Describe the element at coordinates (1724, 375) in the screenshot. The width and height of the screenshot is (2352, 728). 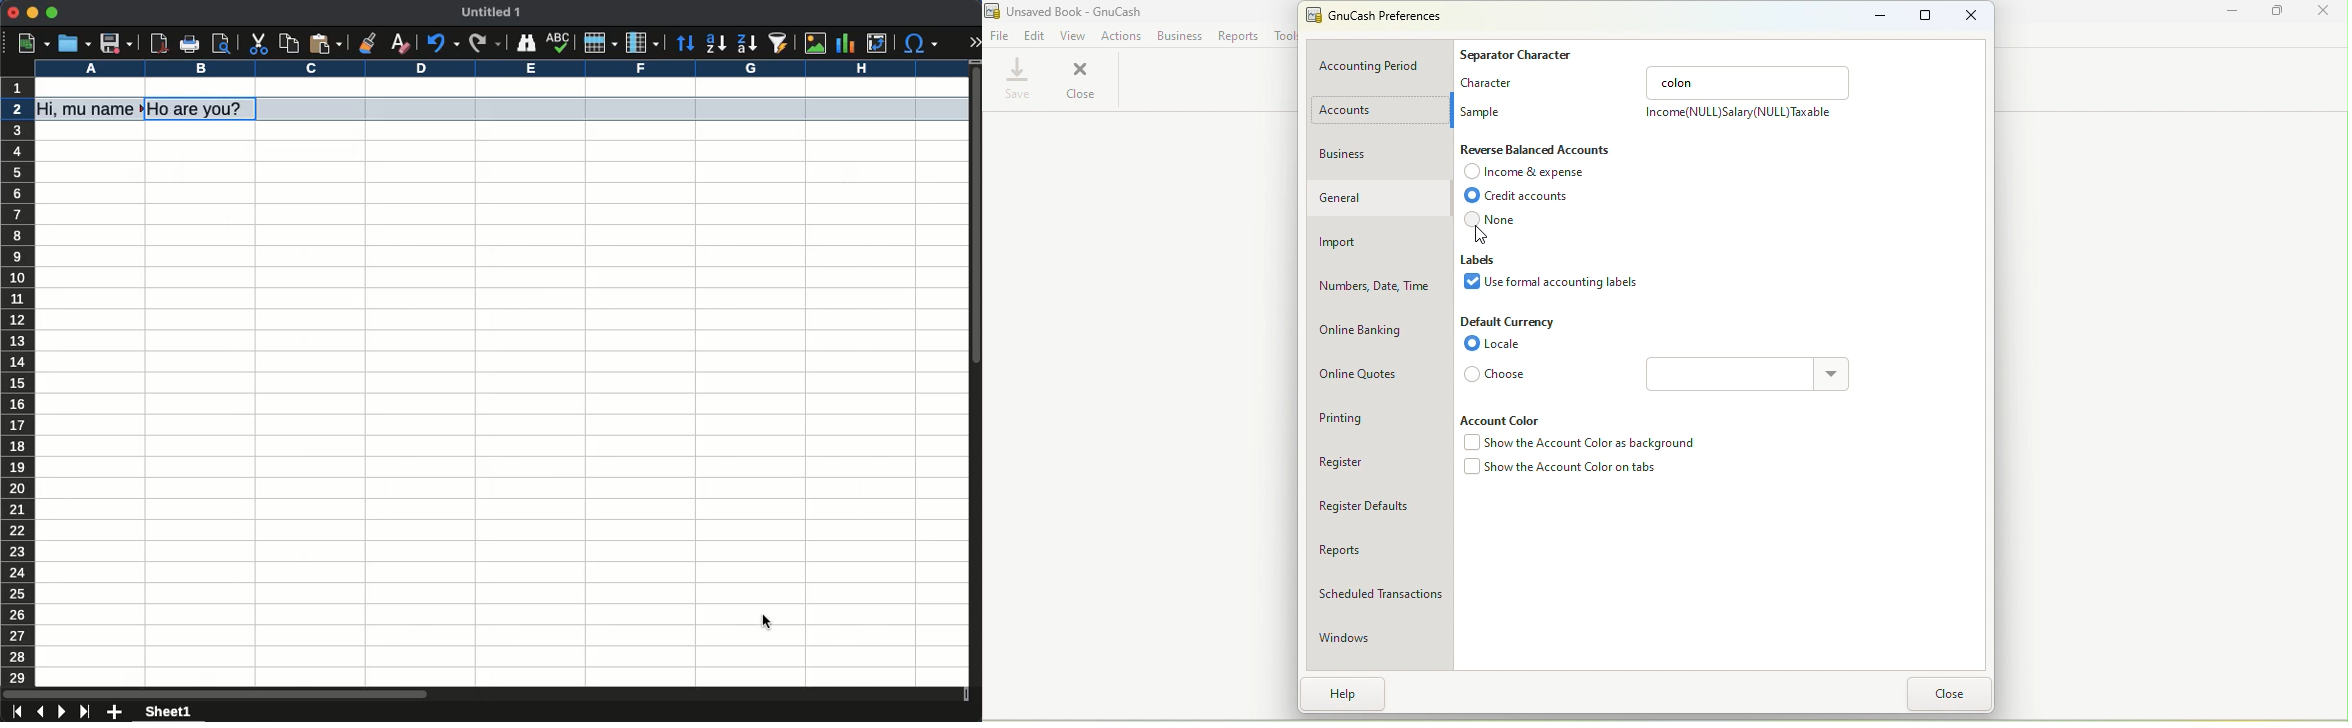
I see `Text box` at that location.